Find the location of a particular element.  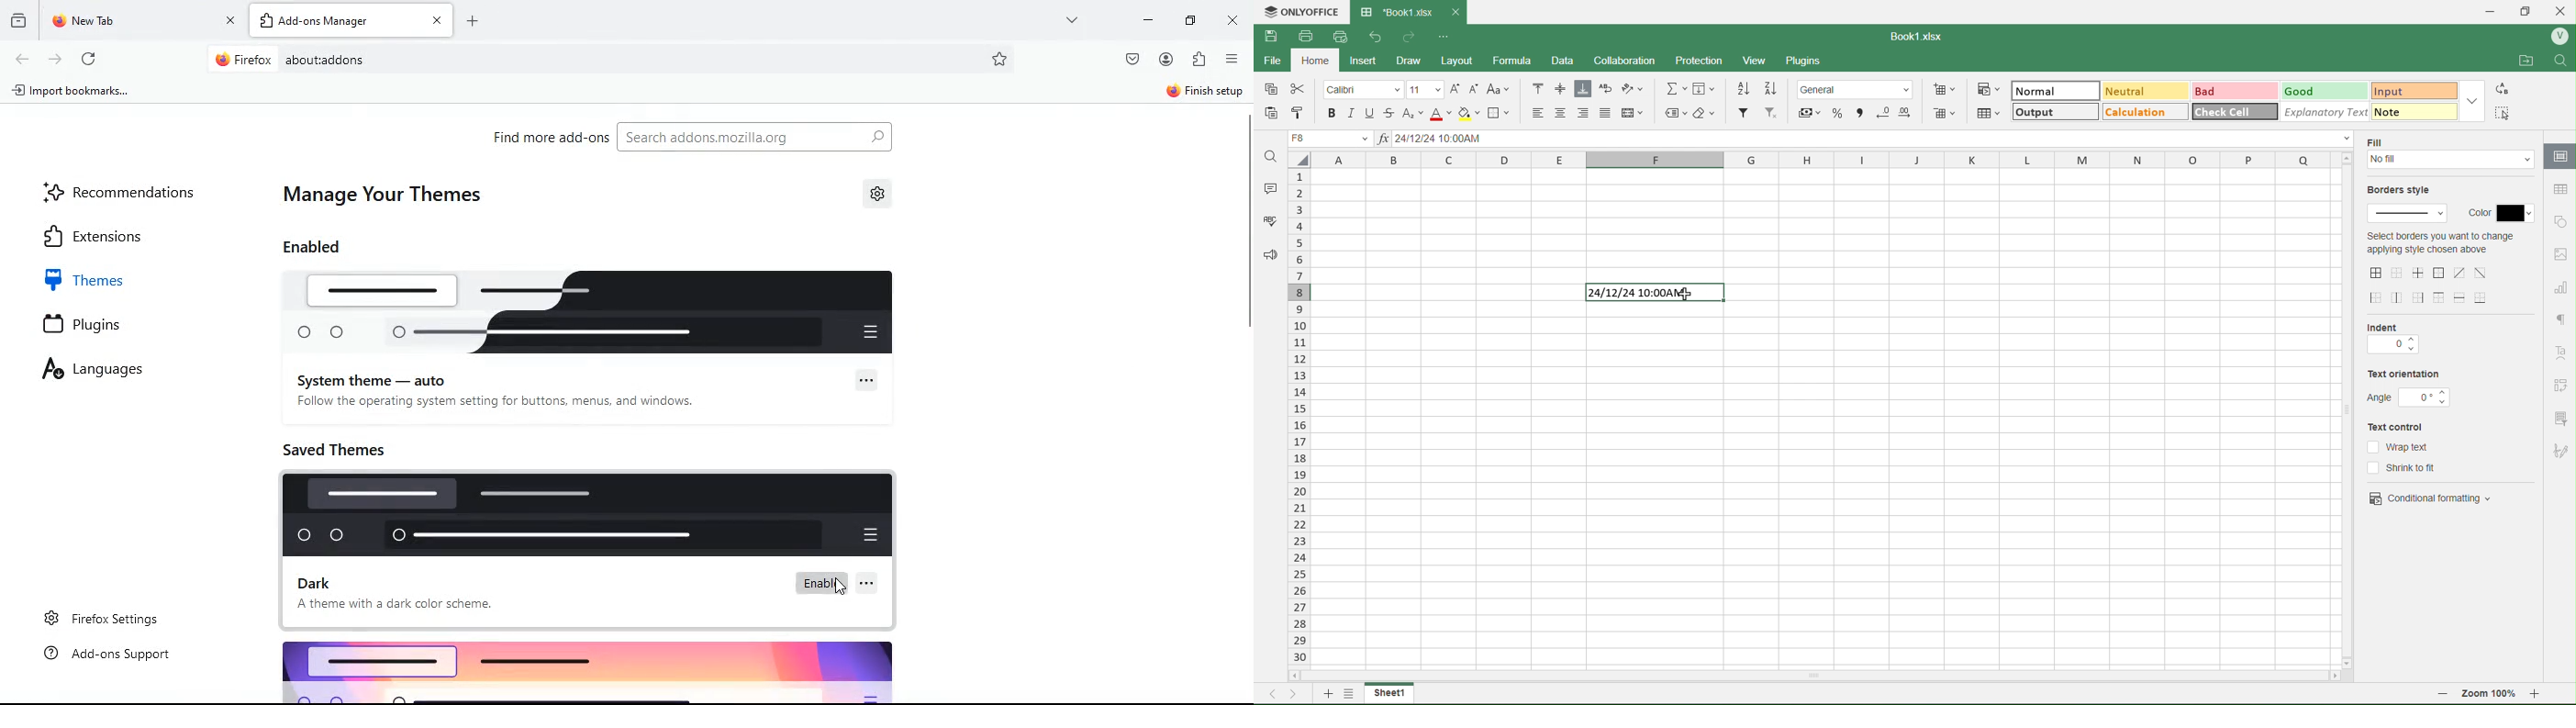

Number Format is located at coordinates (1858, 88).